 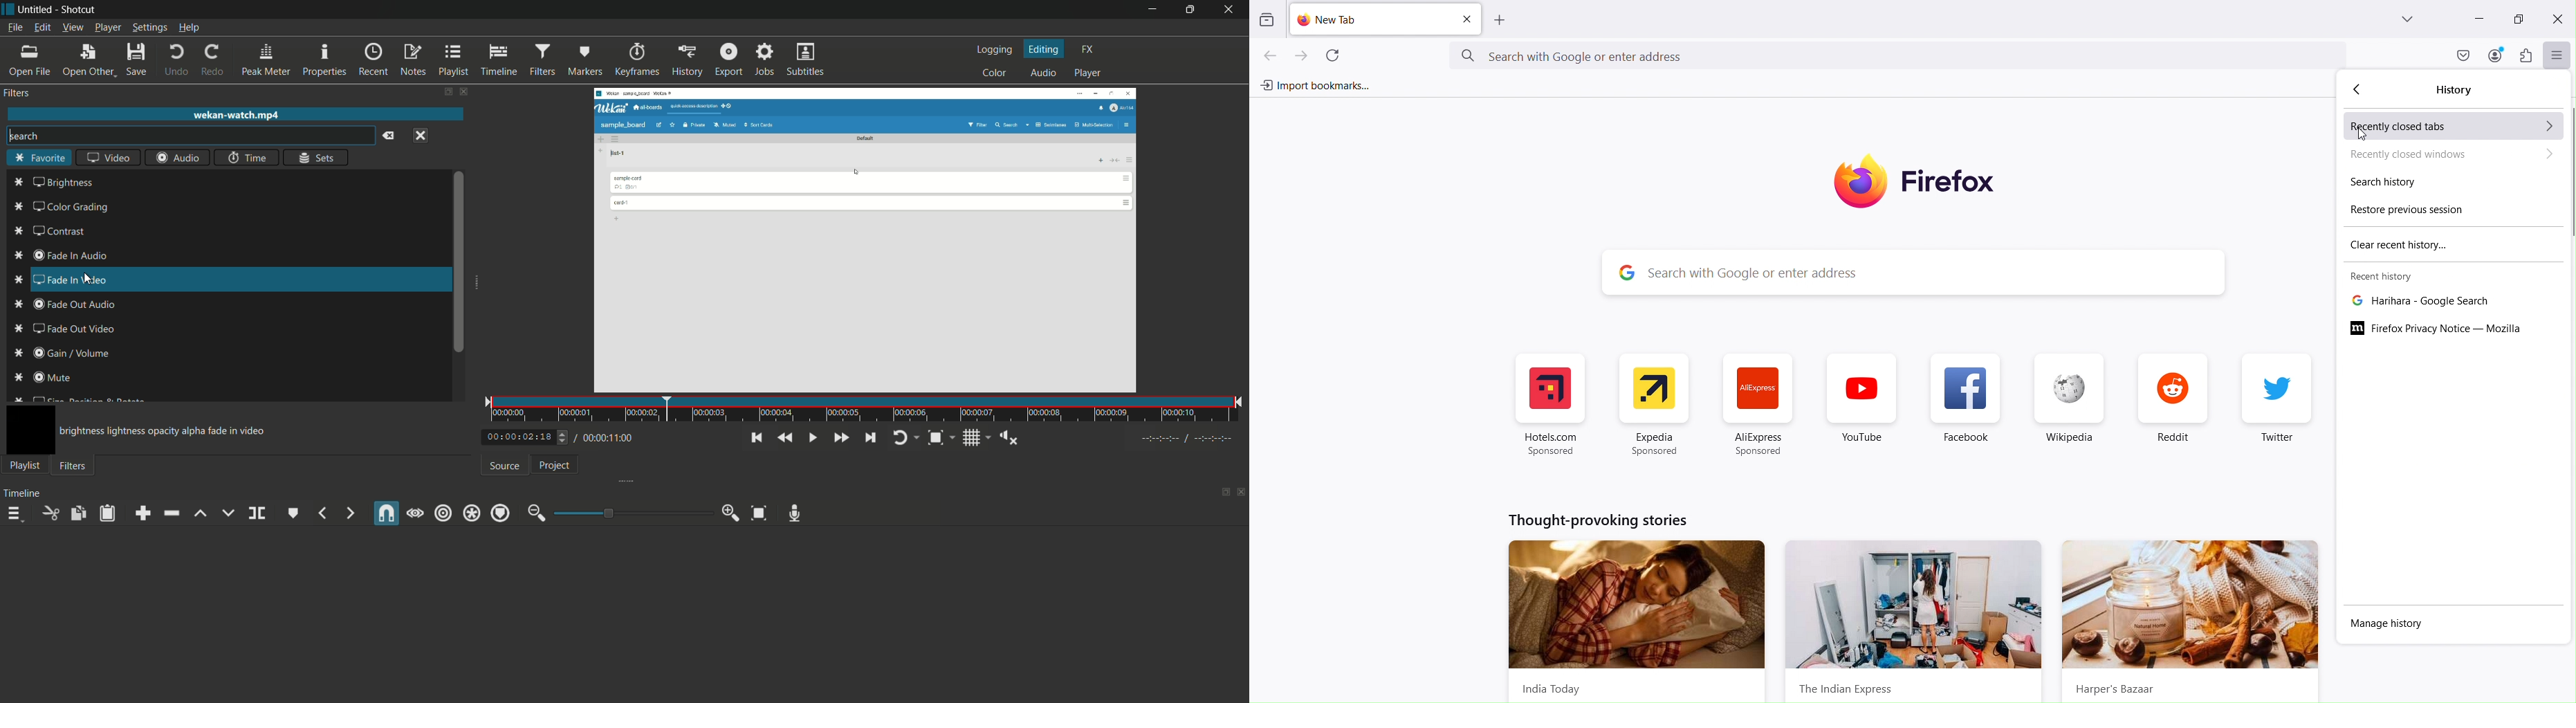 I want to click on Cursor, so click(x=2362, y=136).